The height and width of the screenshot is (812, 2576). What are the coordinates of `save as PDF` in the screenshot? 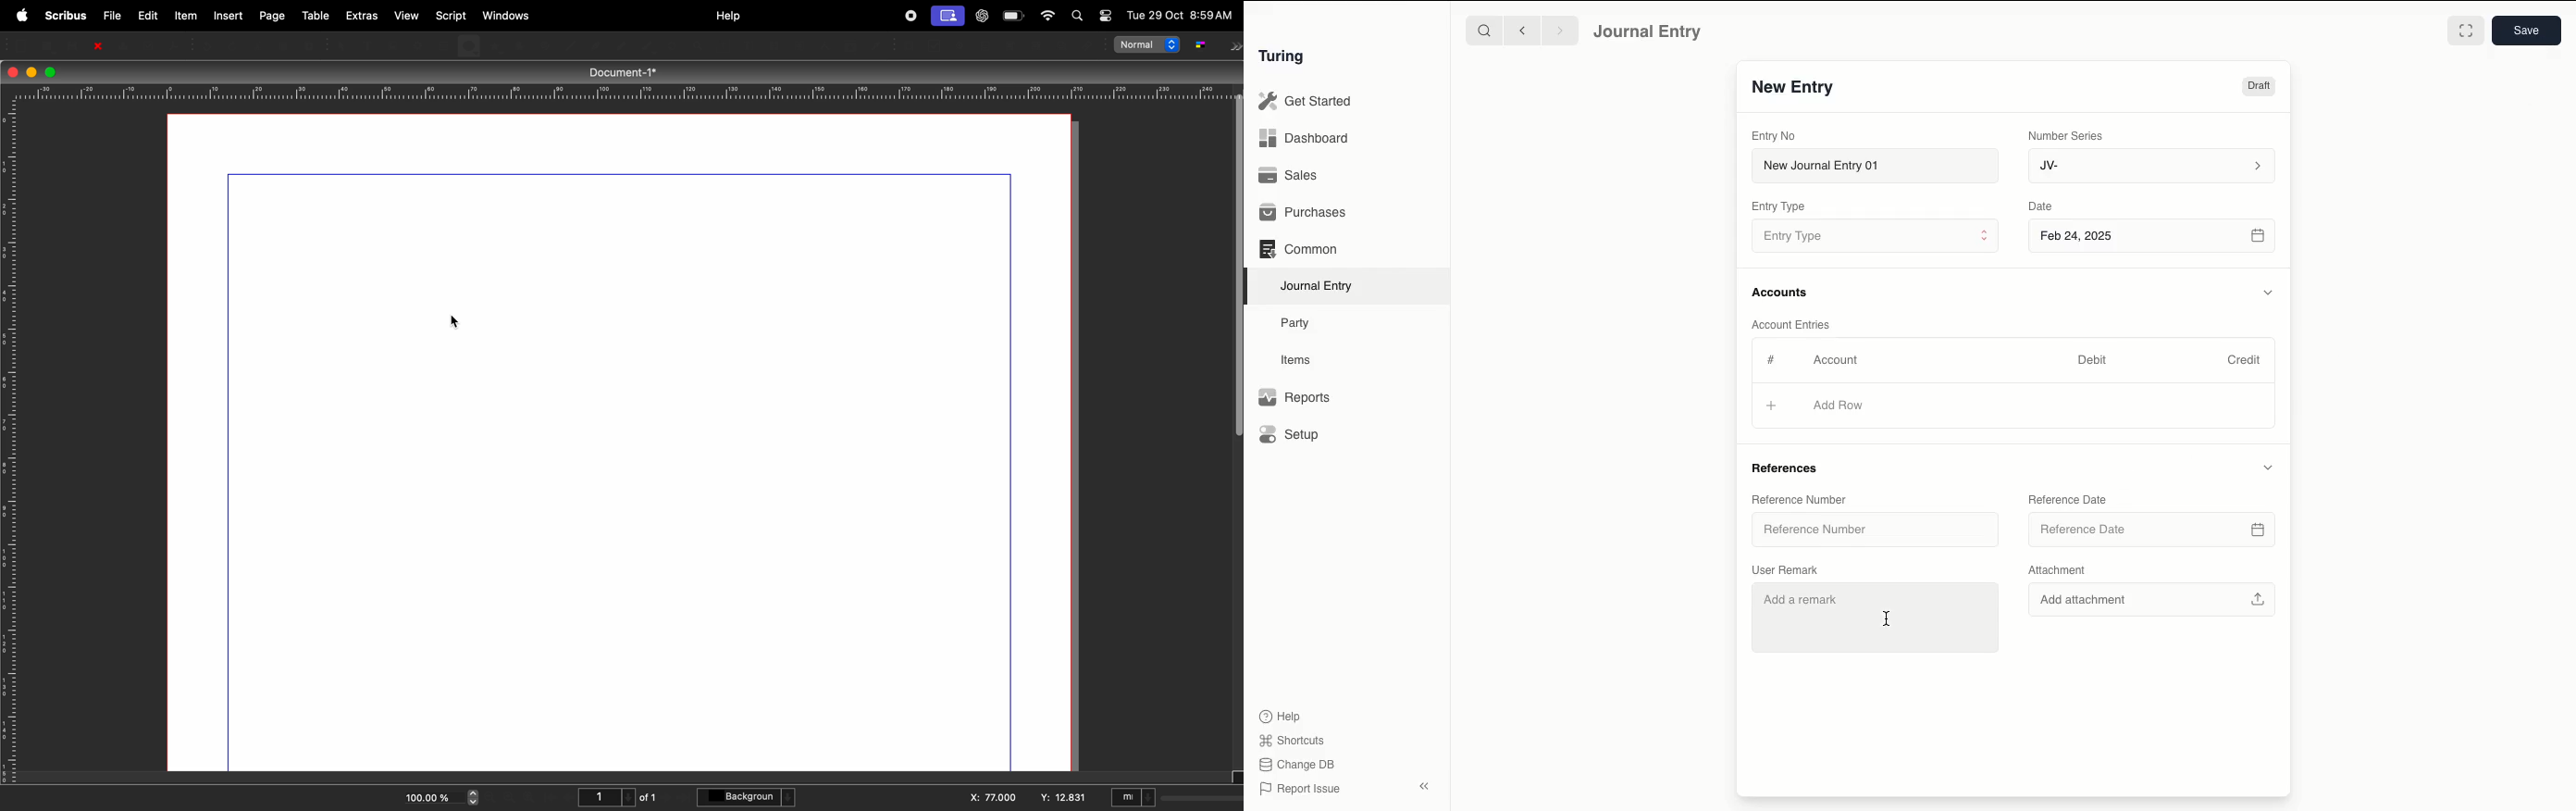 It's located at (176, 44).